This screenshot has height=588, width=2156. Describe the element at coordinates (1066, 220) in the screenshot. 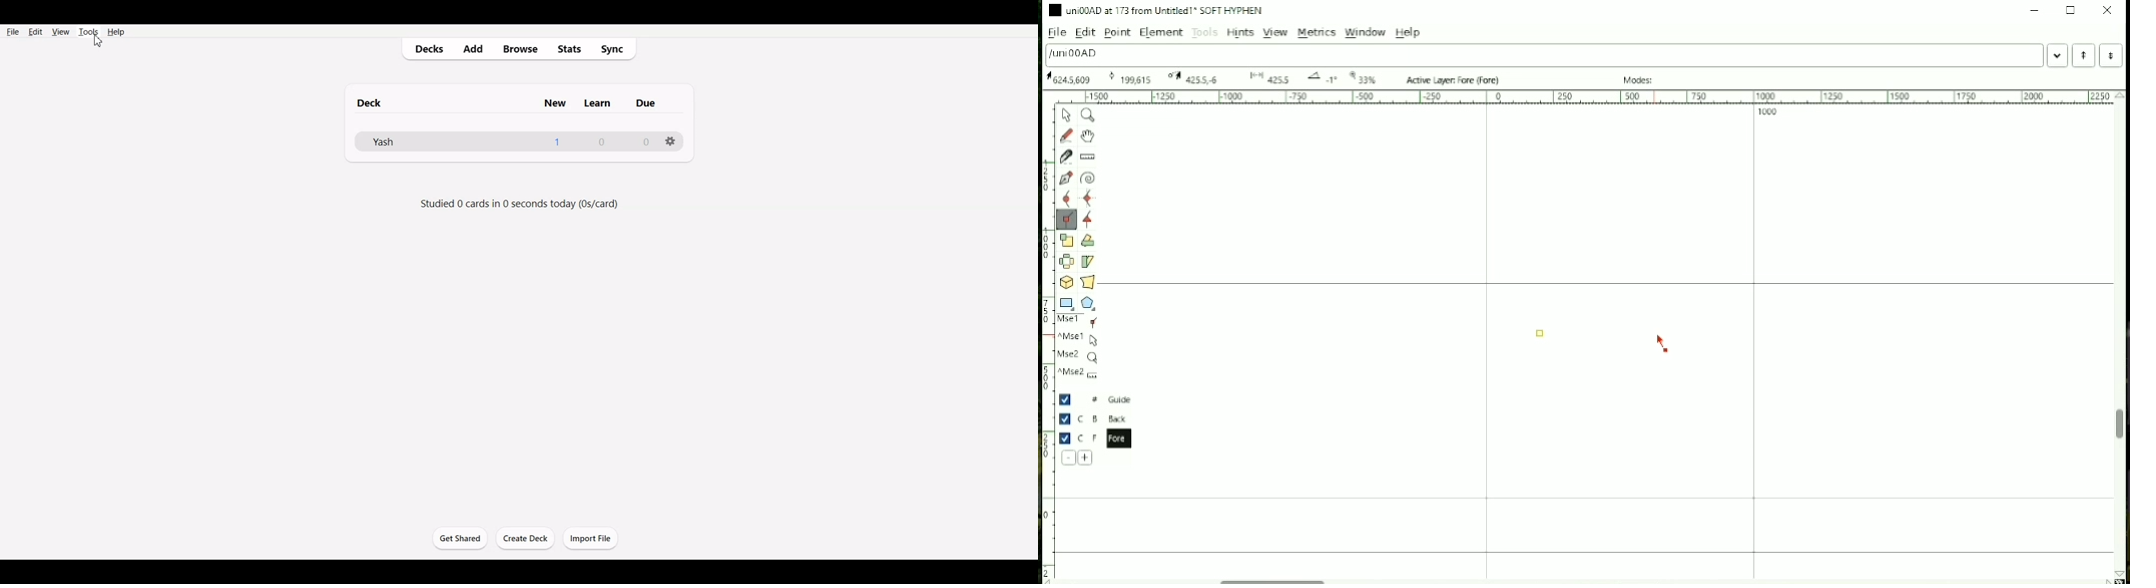

I see `Add a corner point` at that location.